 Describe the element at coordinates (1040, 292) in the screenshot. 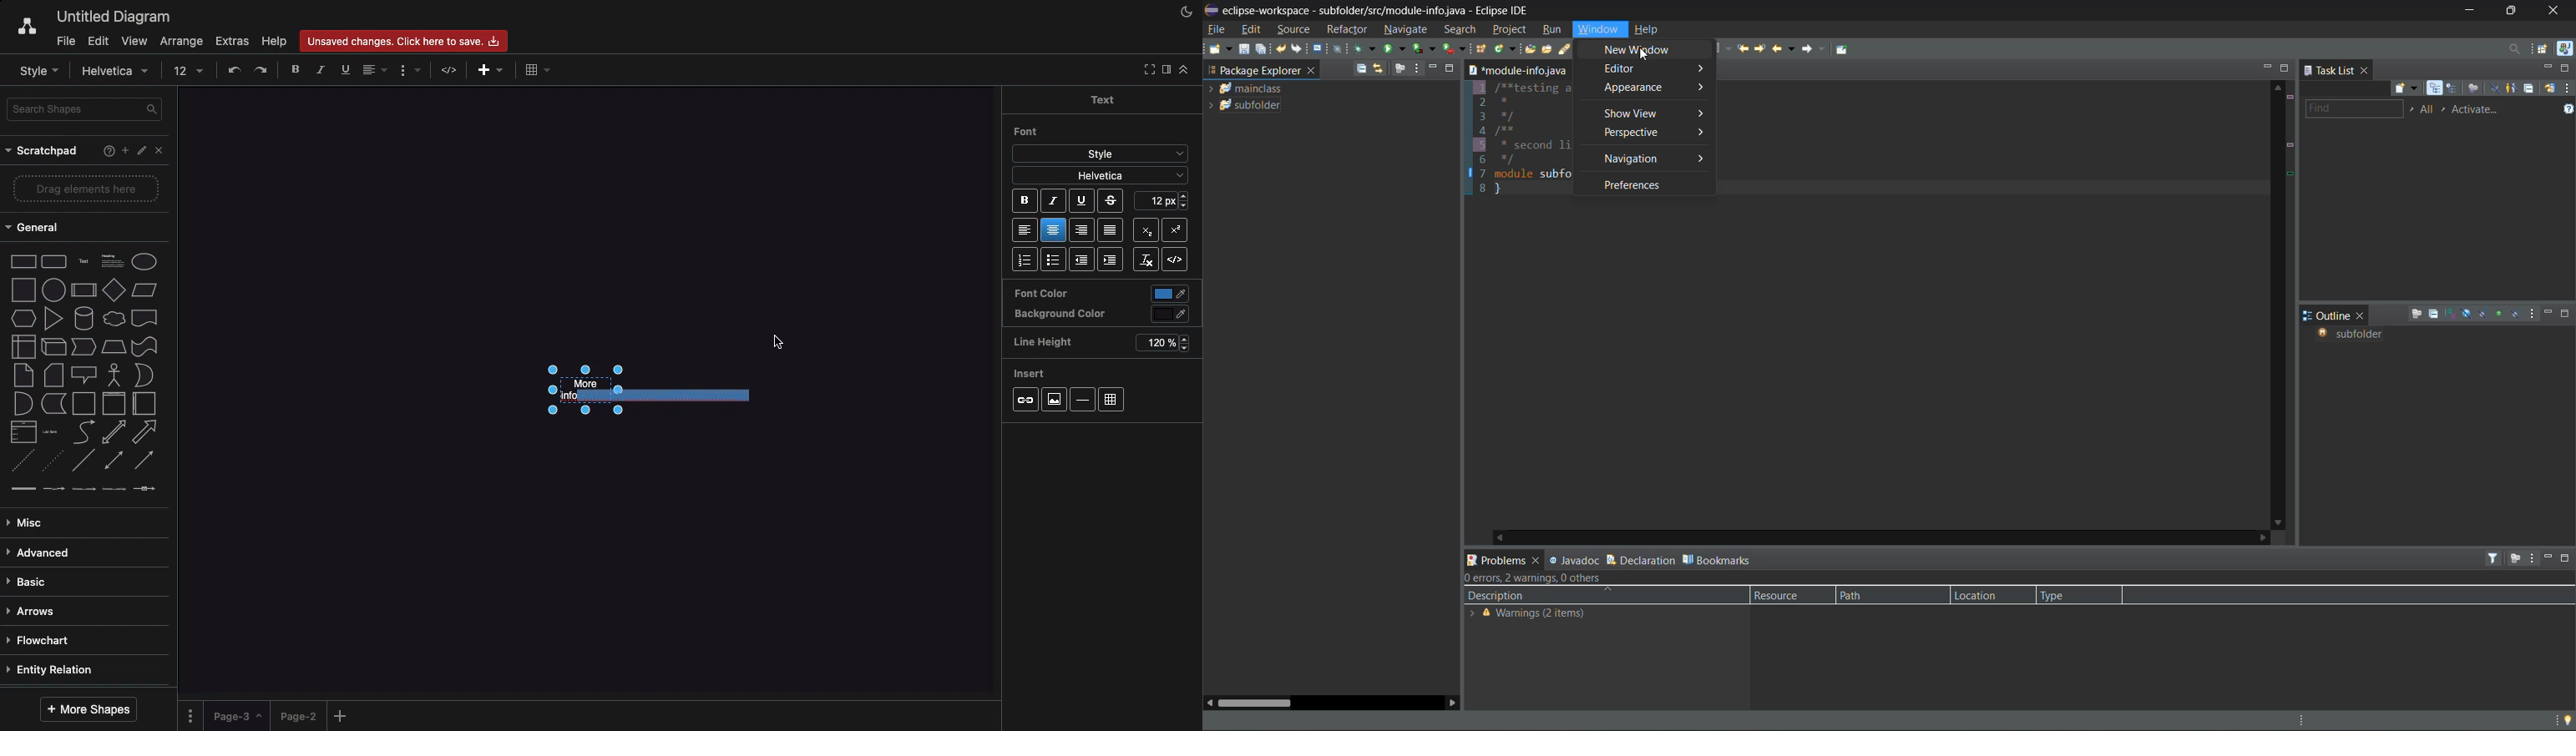

I see `Font color` at that location.